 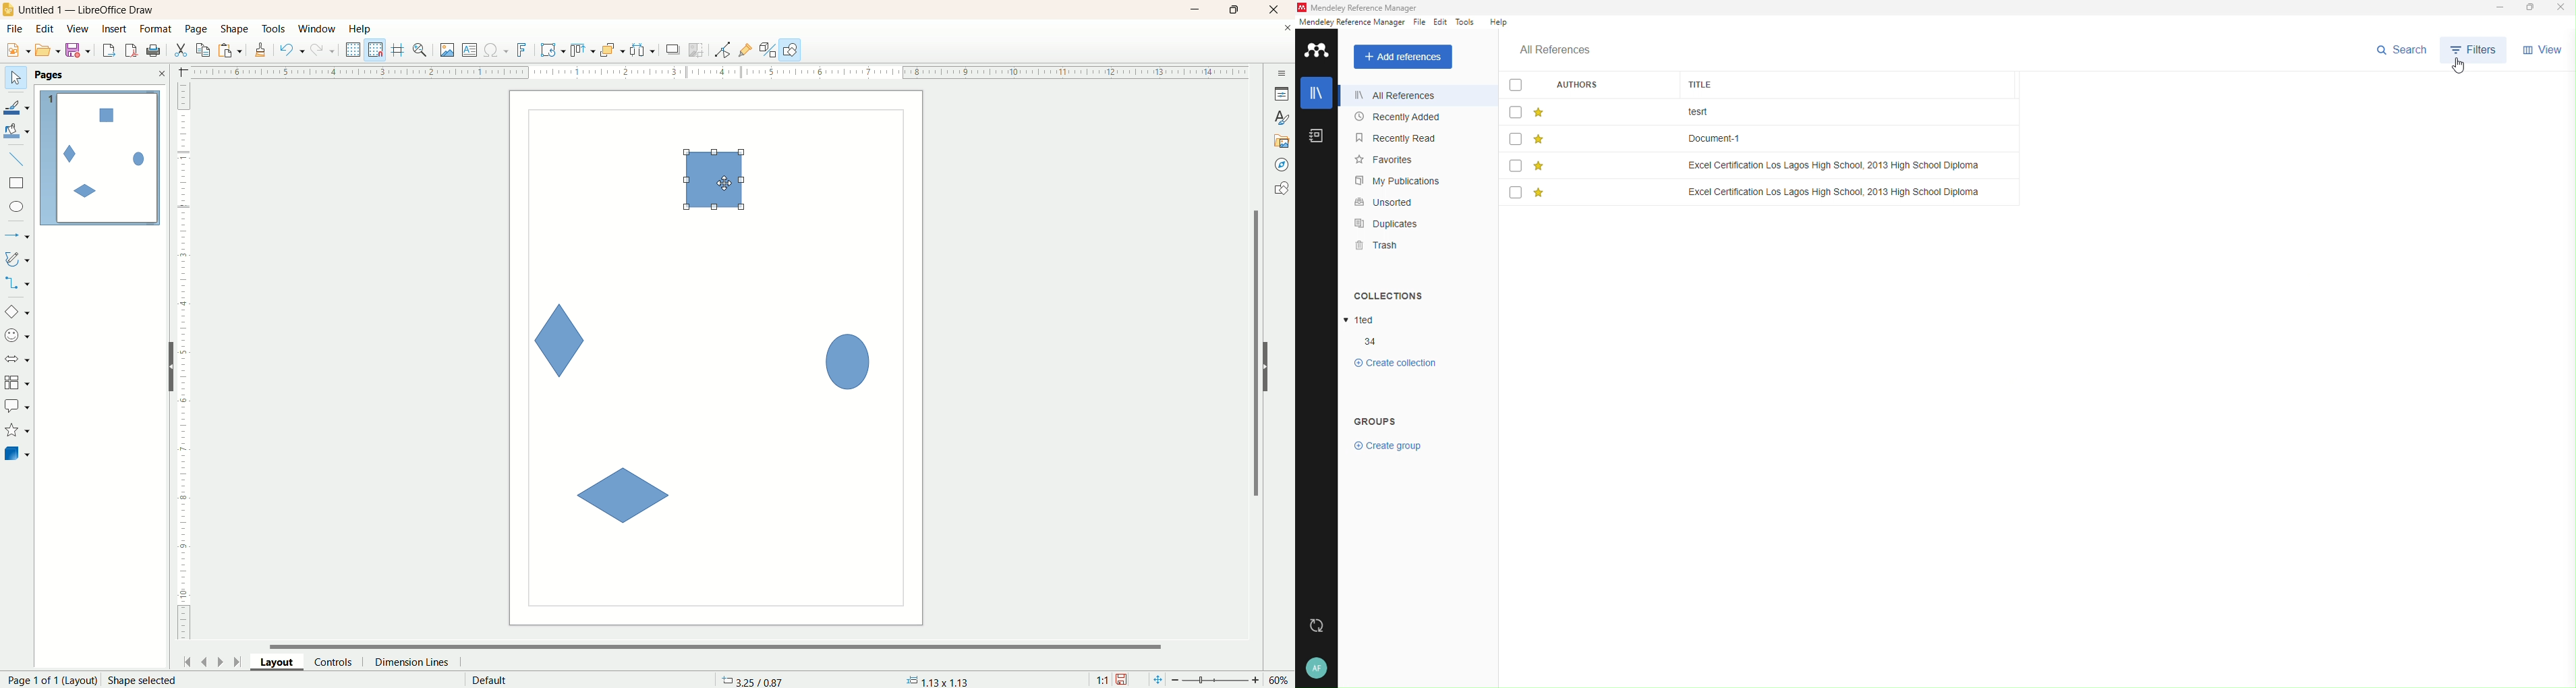 I want to click on allign object, so click(x=583, y=51).